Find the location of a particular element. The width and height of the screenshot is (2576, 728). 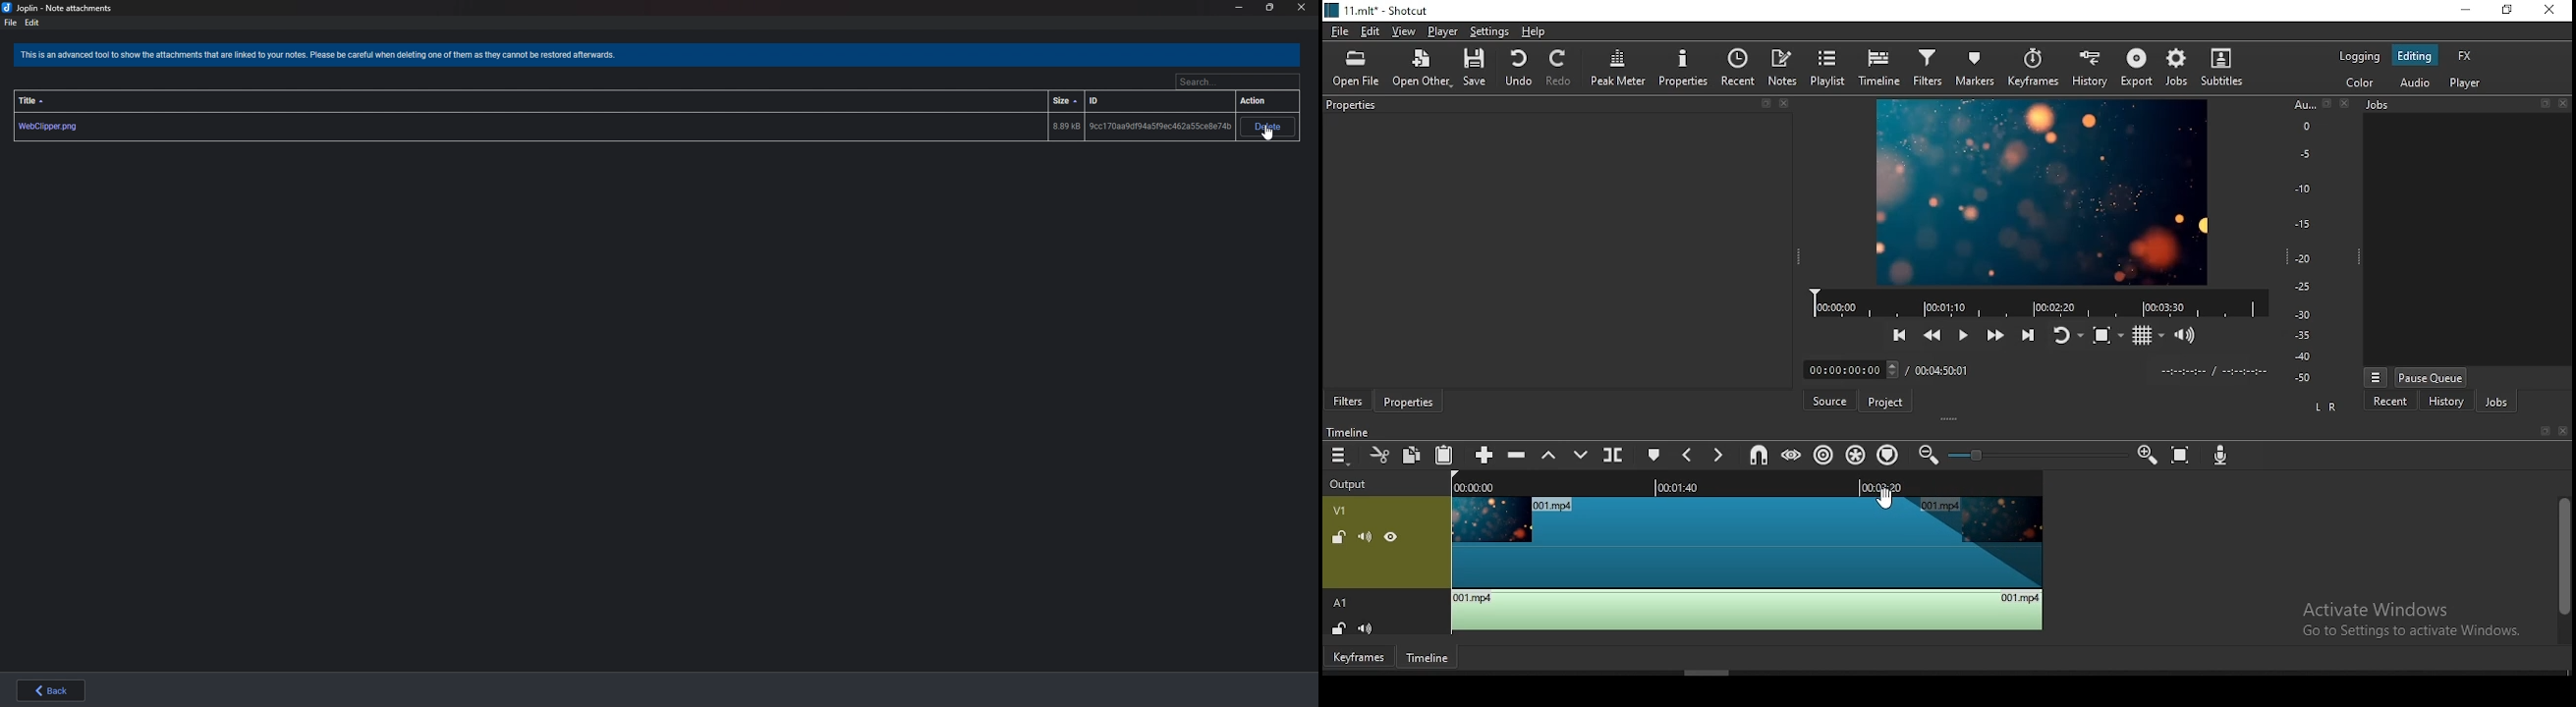

notes is located at coordinates (1784, 68).